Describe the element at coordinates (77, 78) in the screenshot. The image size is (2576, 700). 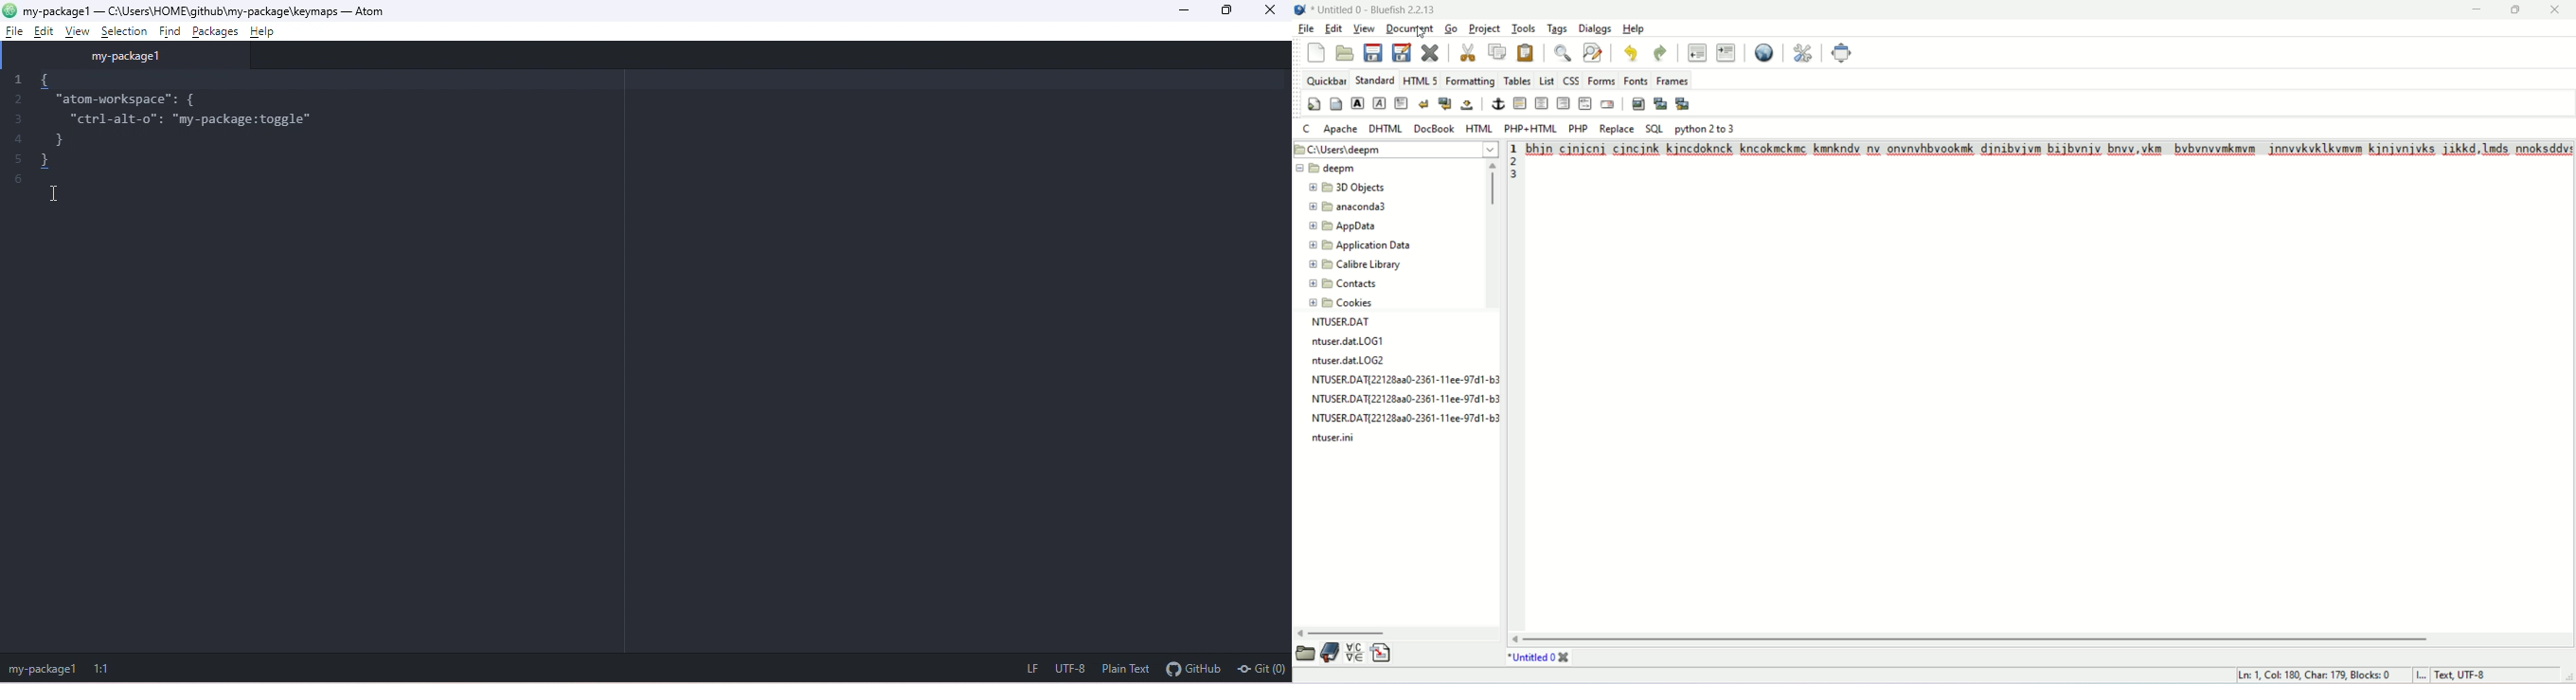
I see `{` at that location.